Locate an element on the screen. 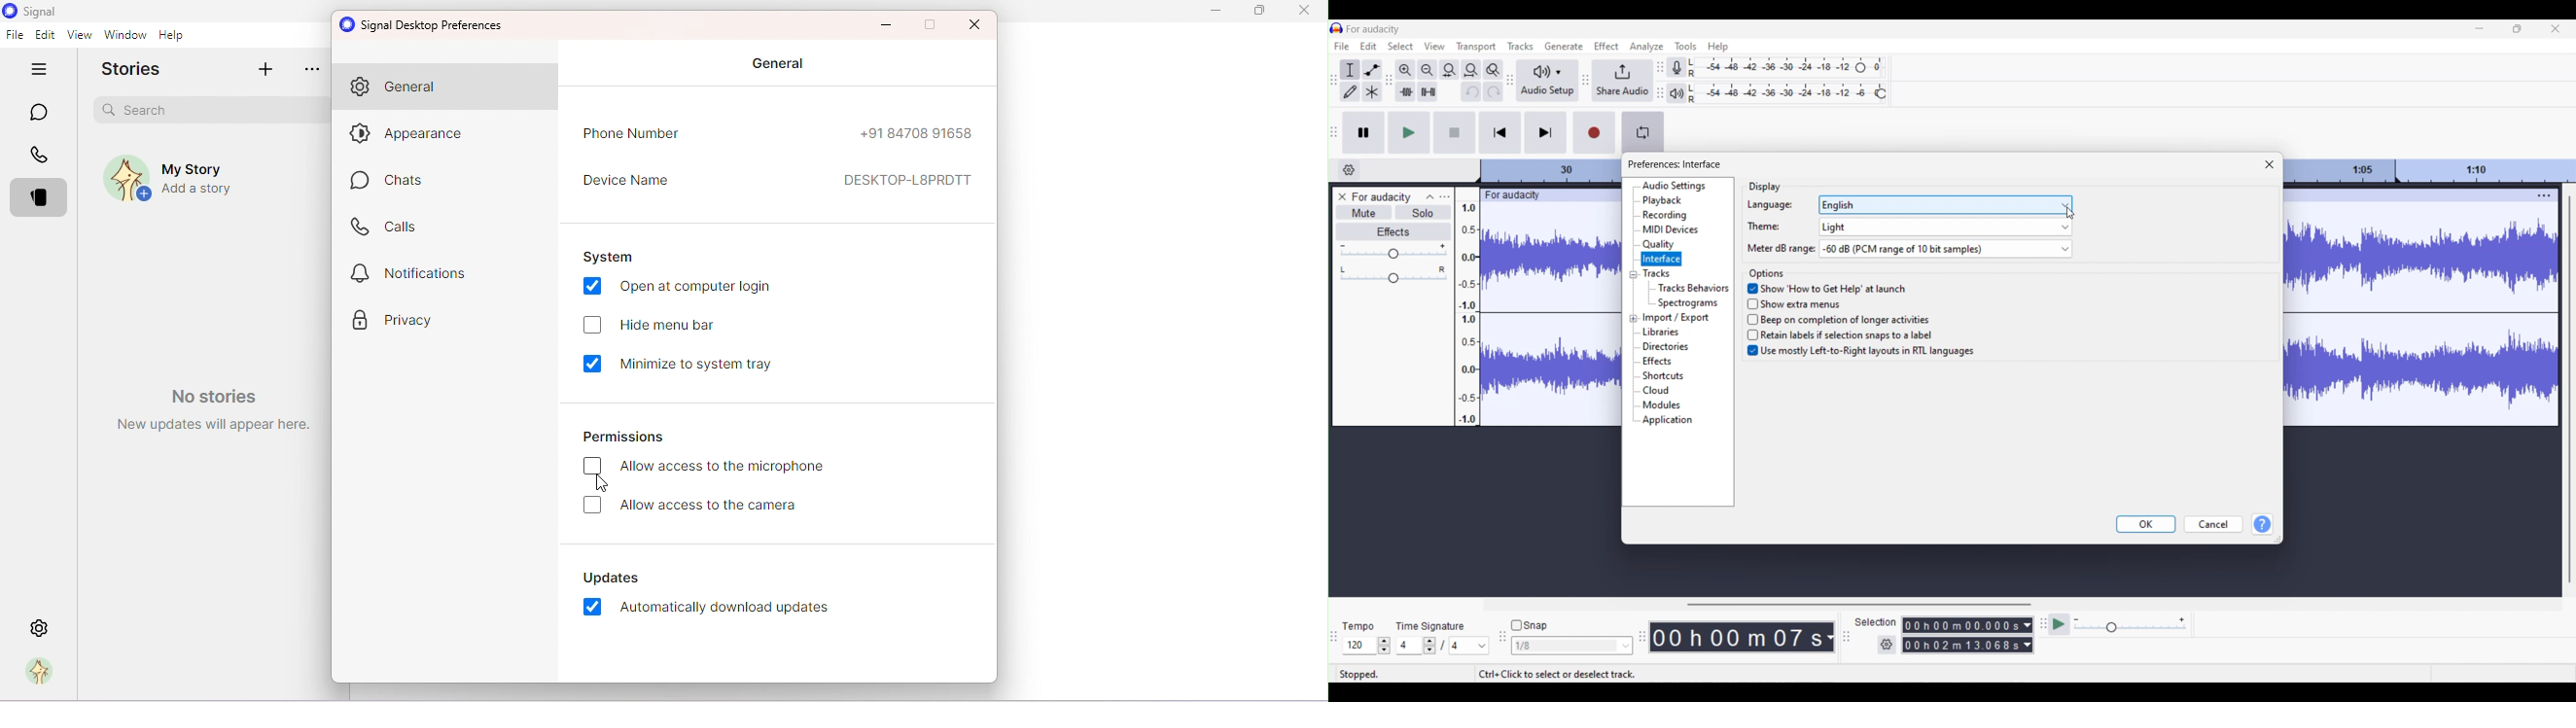 This screenshot has height=728, width=2576. Scale to measure intensity of sound is located at coordinates (1468, 313).